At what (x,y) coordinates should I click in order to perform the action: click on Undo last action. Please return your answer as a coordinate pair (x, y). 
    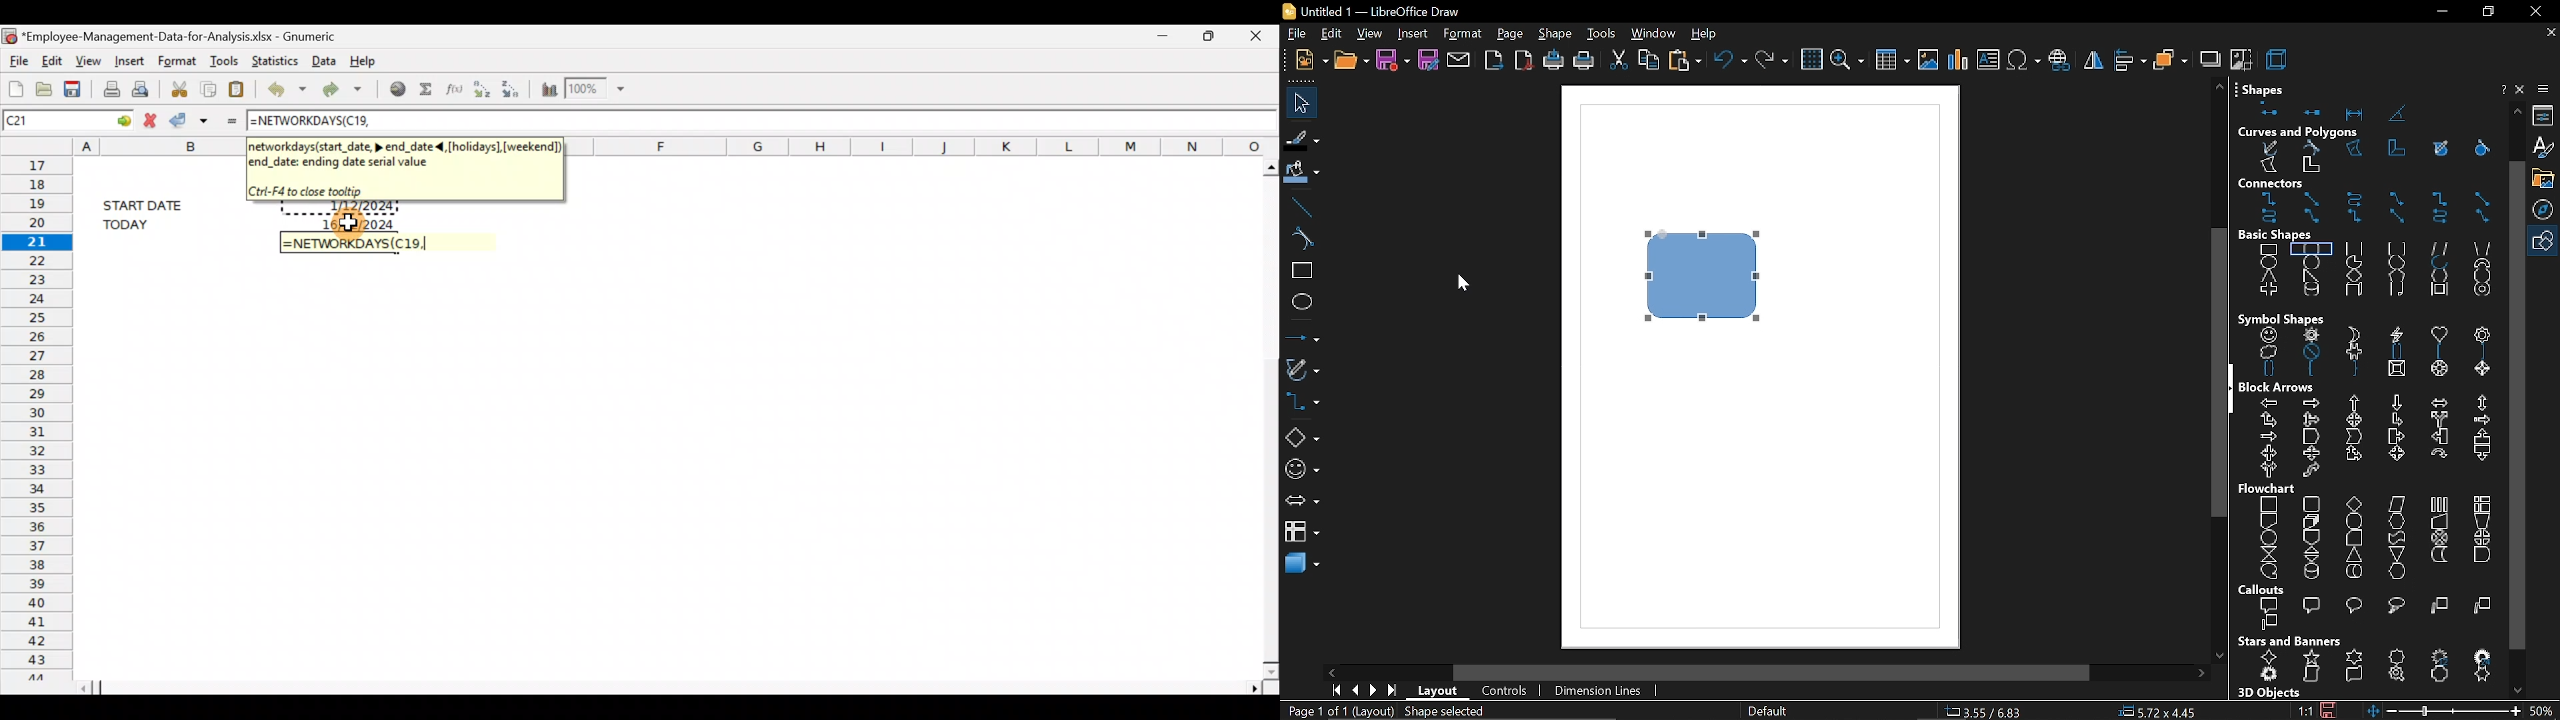
    Looking at the image, I should click on (284, 87).